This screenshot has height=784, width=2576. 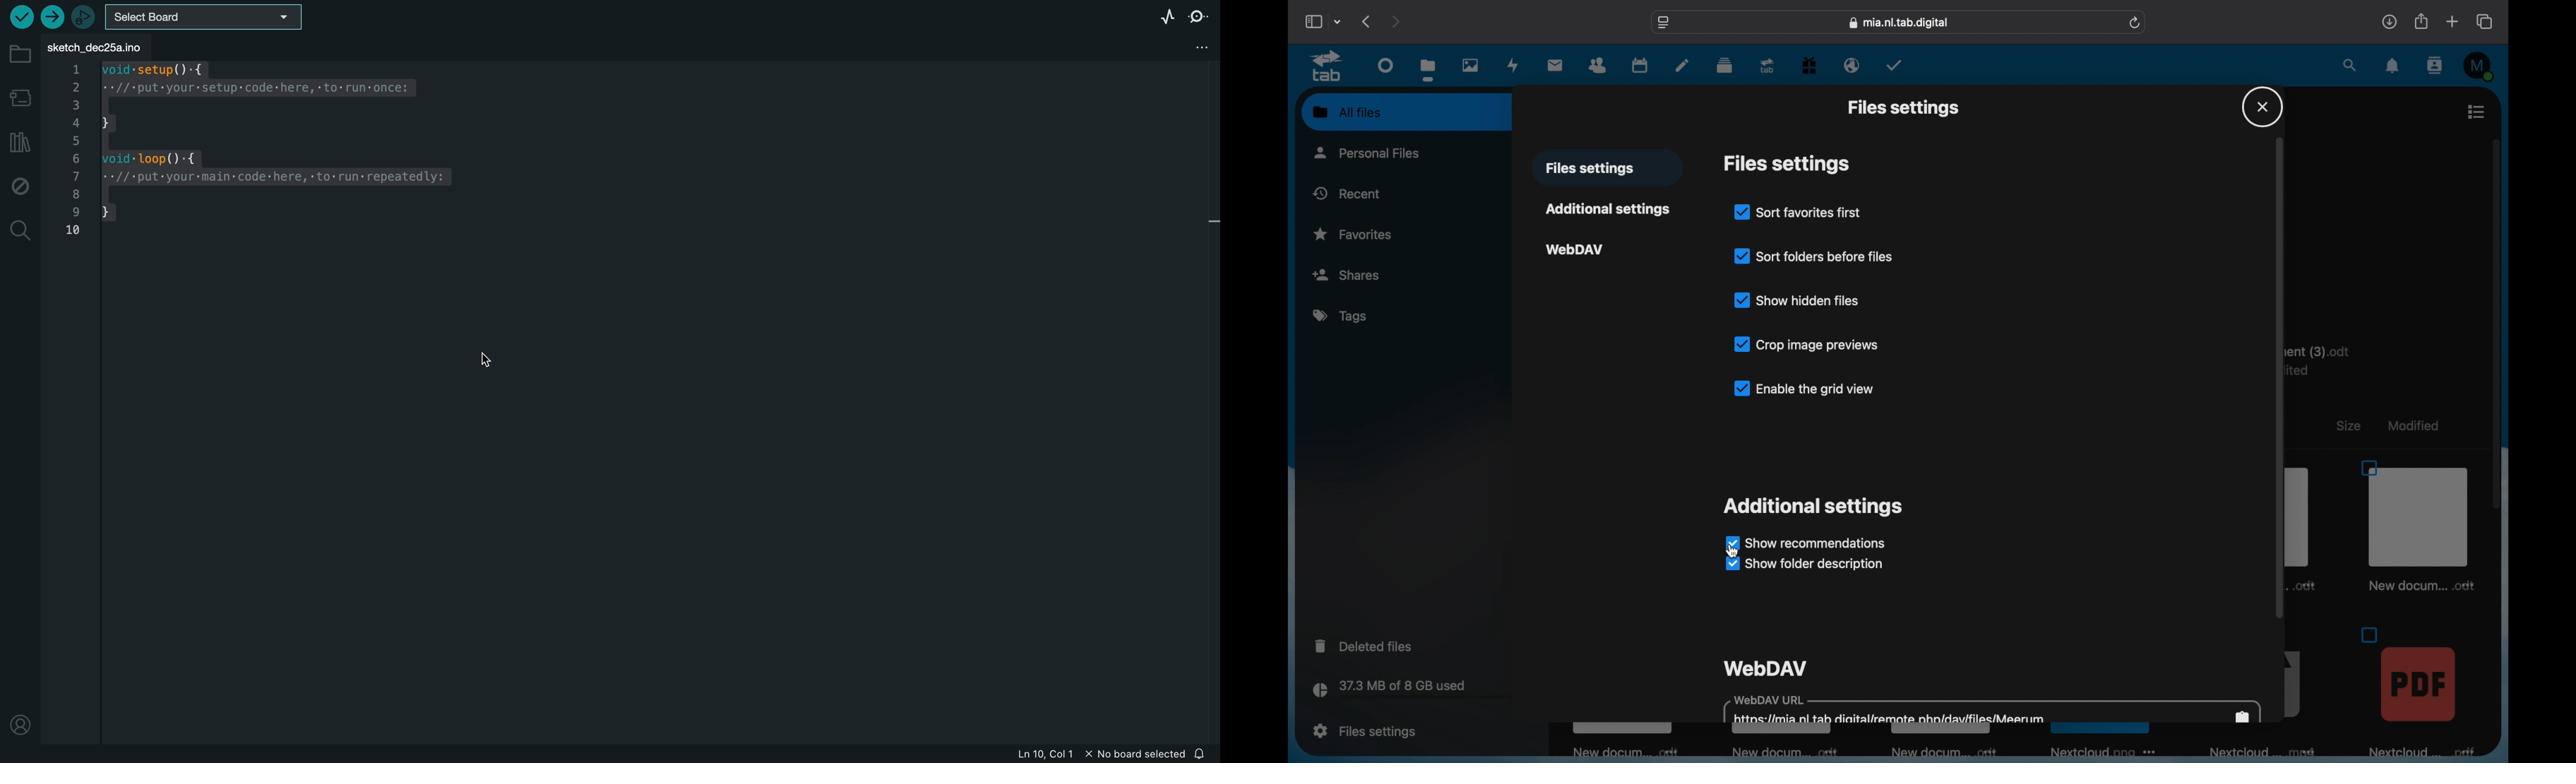 What do you see at coordinates (1364, 646) in the screenshot?
I see `deleted files` at bounding box center [1364, 646].